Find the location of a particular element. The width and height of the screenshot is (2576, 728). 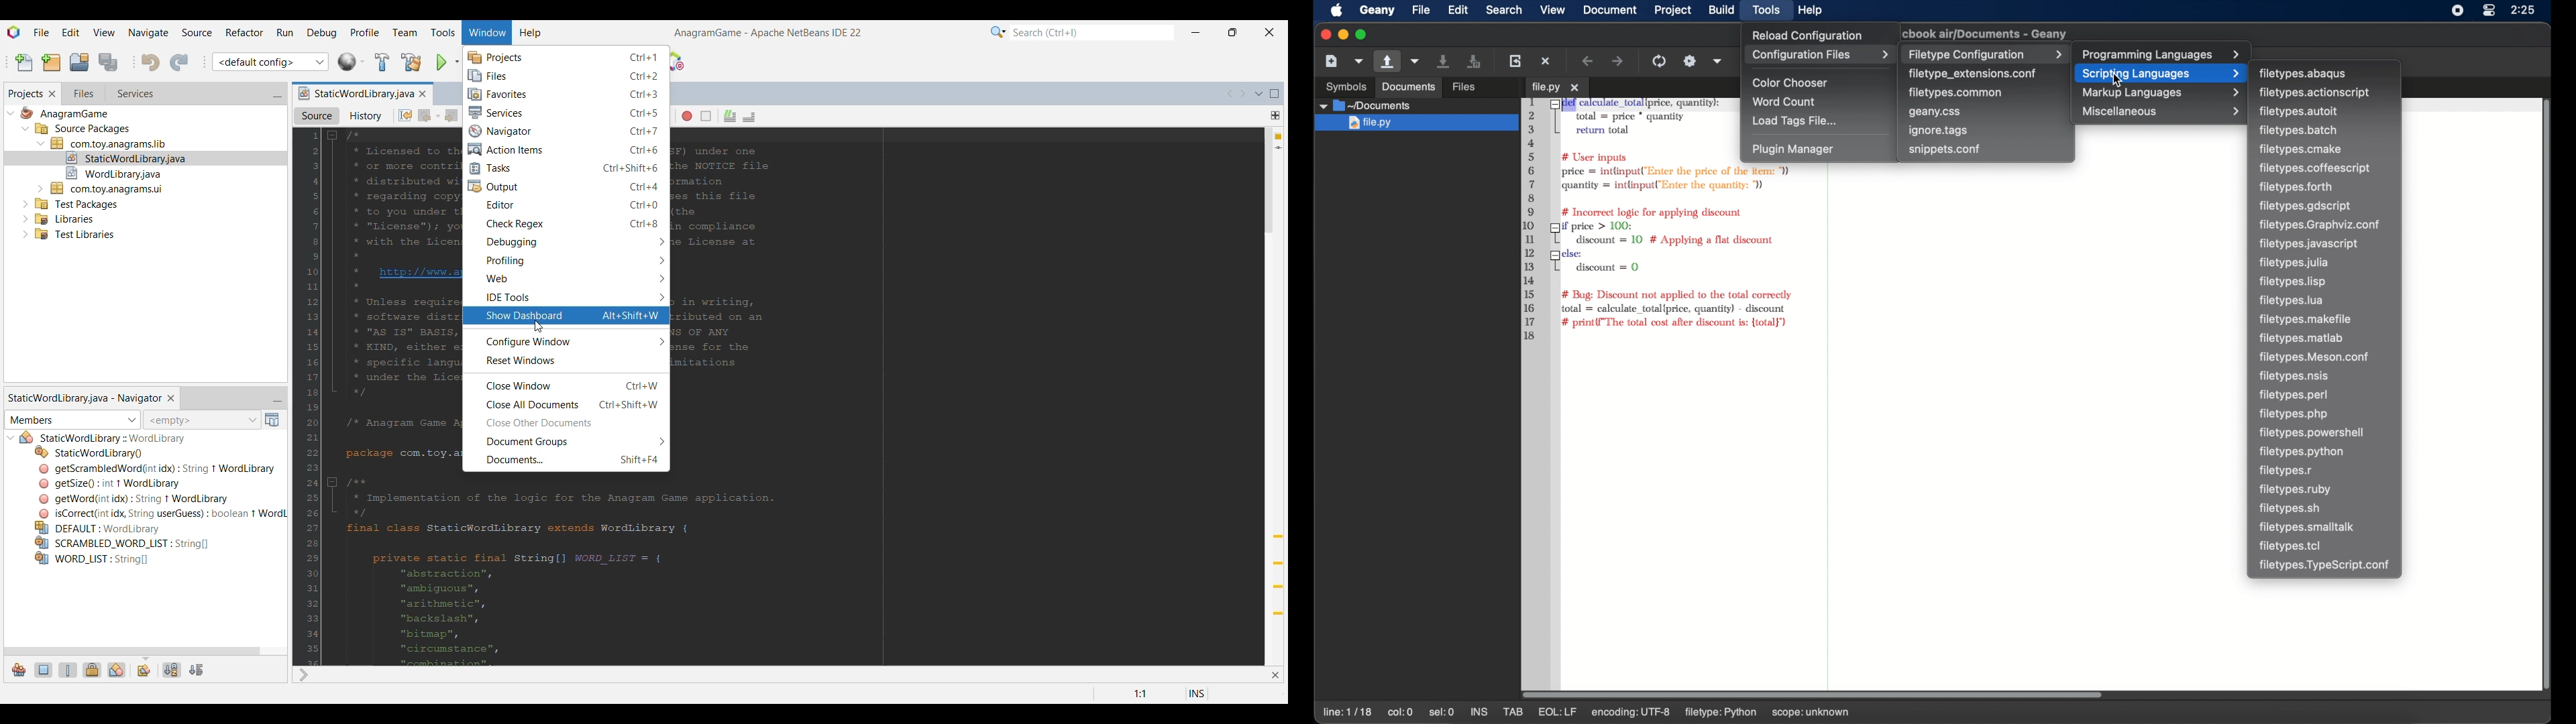

build is located at coordinates (1721, 9).